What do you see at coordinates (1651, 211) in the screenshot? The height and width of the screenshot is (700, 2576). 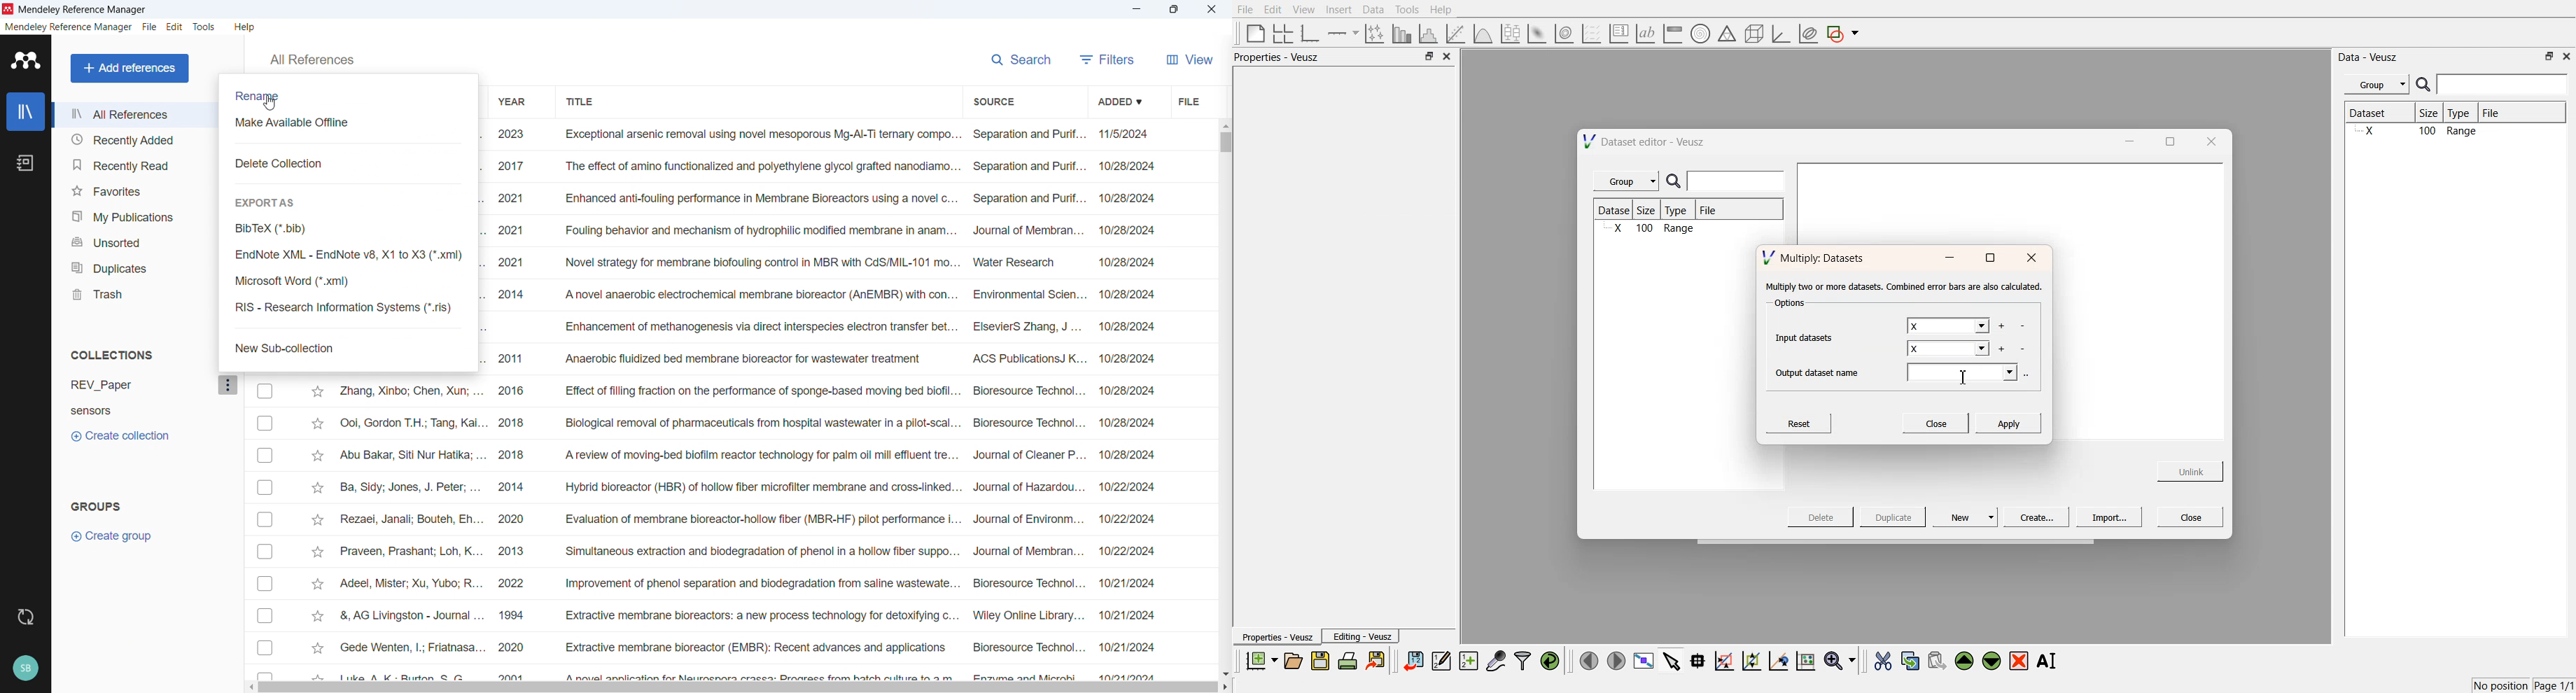 I see `Size` at bounding box center [1651, 211].